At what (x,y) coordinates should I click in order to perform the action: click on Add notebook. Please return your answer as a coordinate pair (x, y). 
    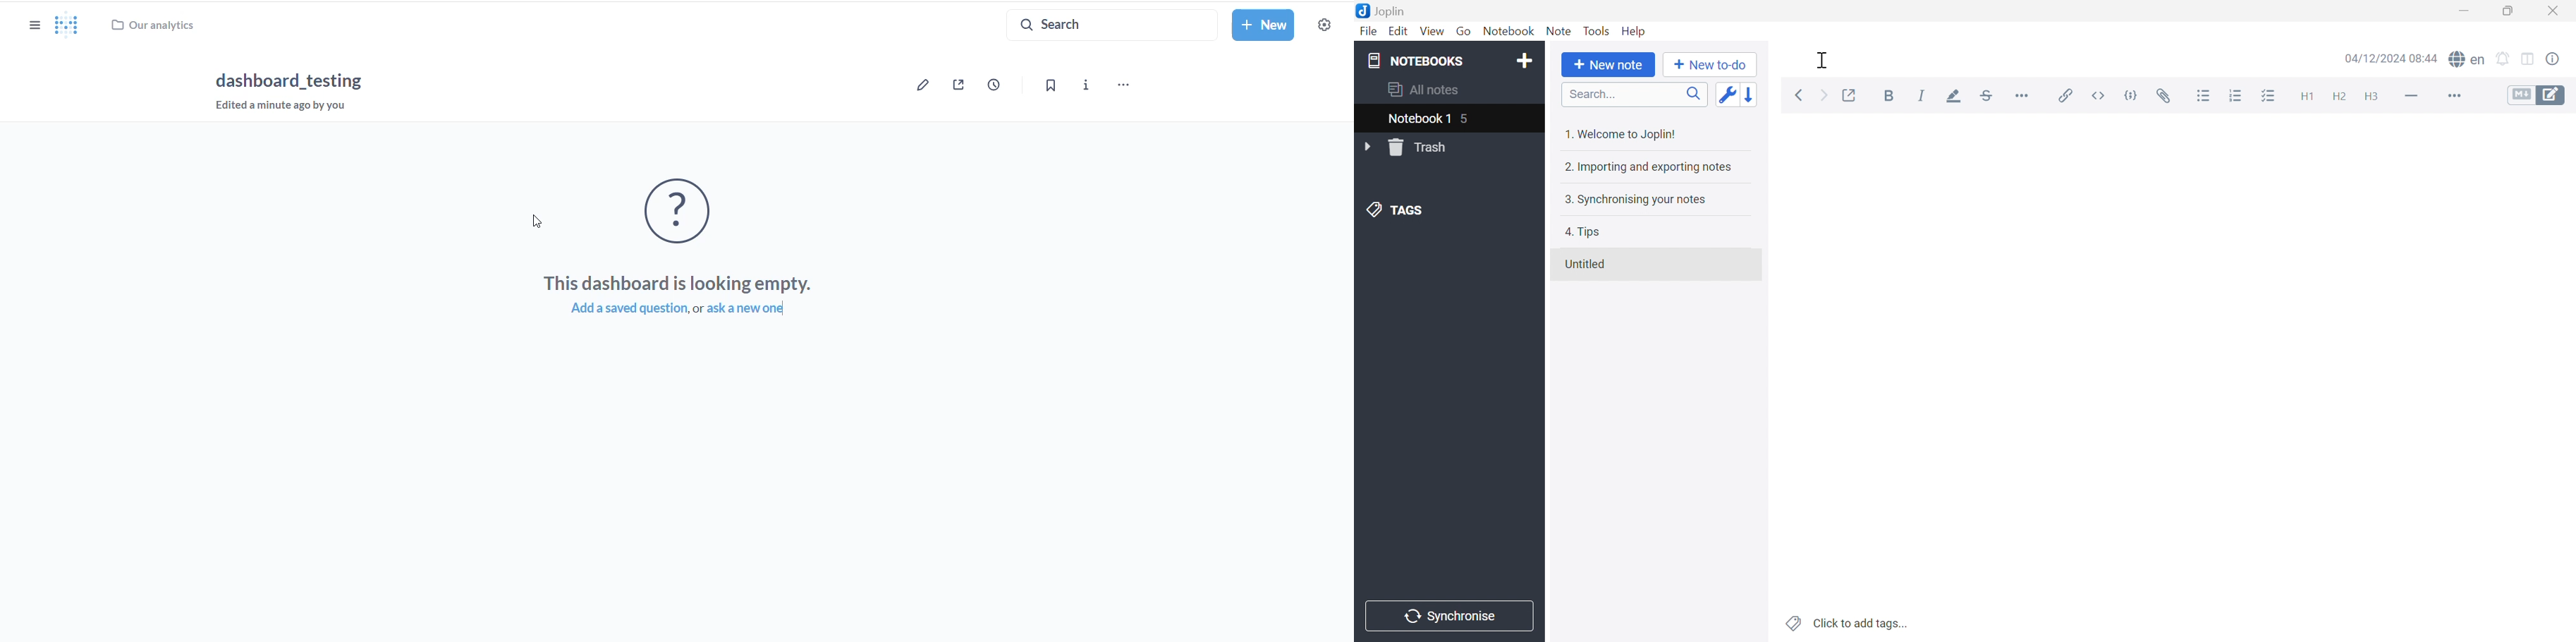
    Looking at the image, I should click on (1526, 60).